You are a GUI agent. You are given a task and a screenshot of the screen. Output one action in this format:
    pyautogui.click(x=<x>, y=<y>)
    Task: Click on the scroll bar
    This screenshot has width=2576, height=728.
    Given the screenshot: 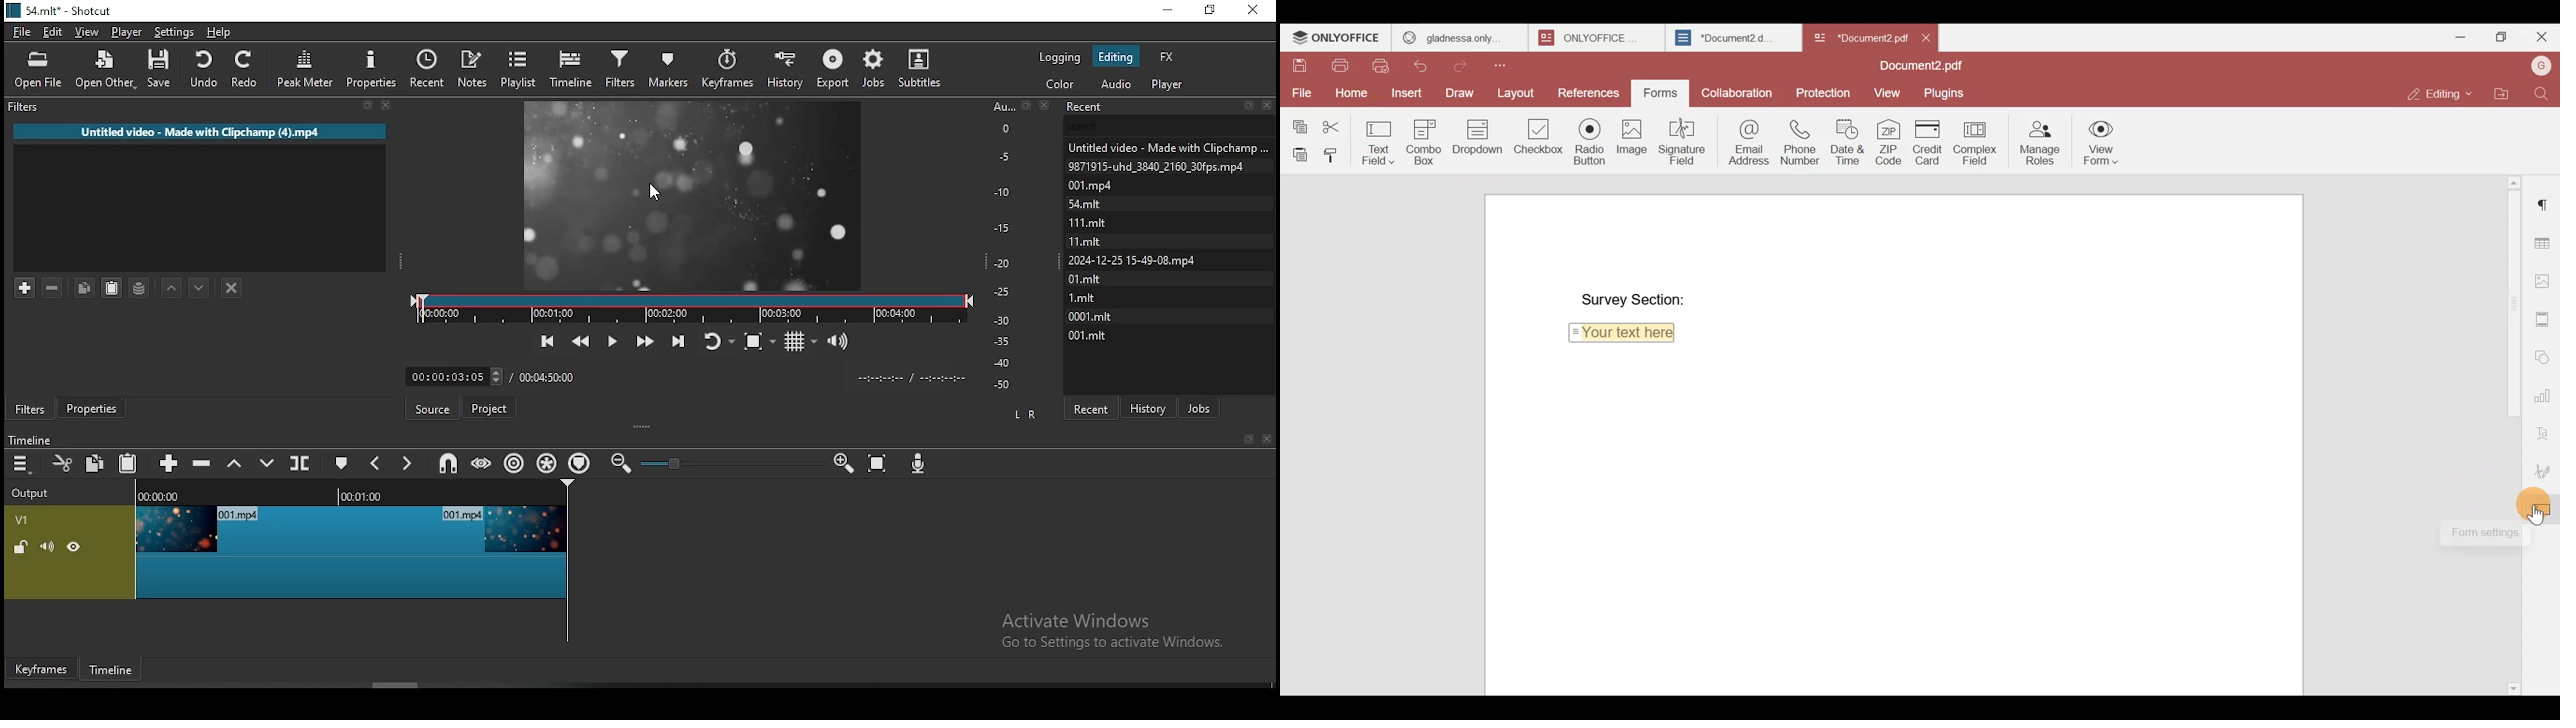 What is the action you would take?
    pyautogui.click(x=380, y=684)
    